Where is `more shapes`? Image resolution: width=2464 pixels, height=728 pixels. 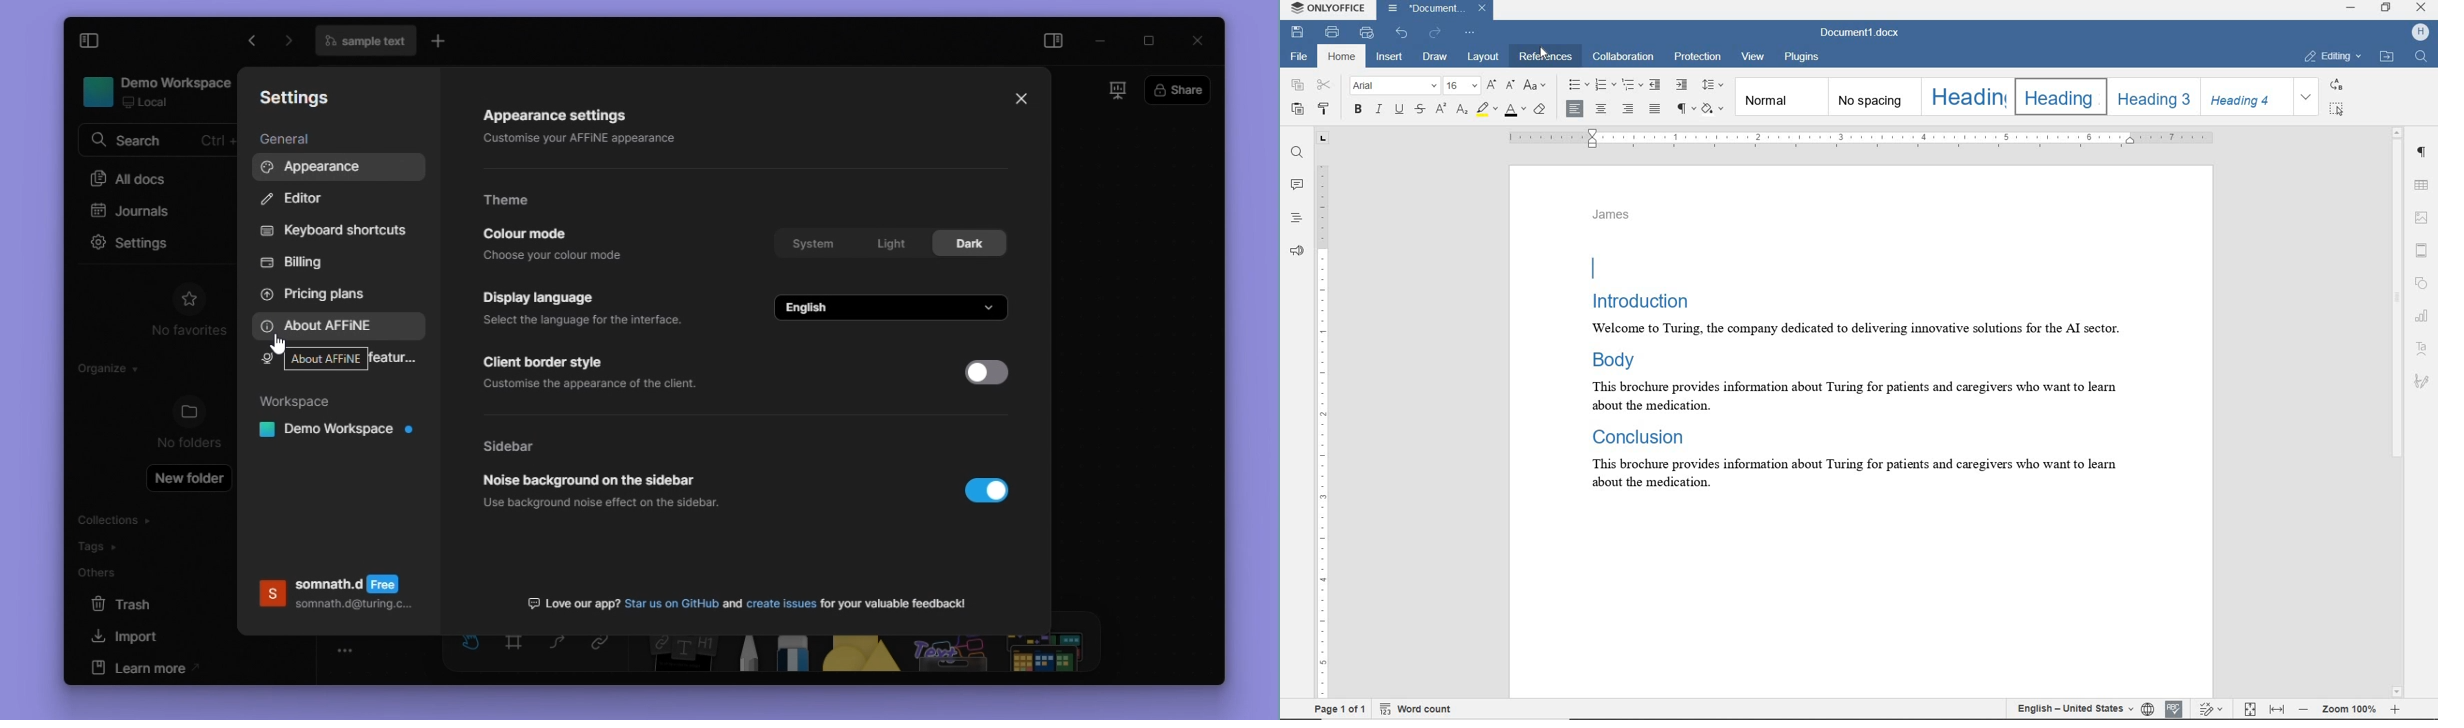
more shapes is located at coordinates (1050, 655).